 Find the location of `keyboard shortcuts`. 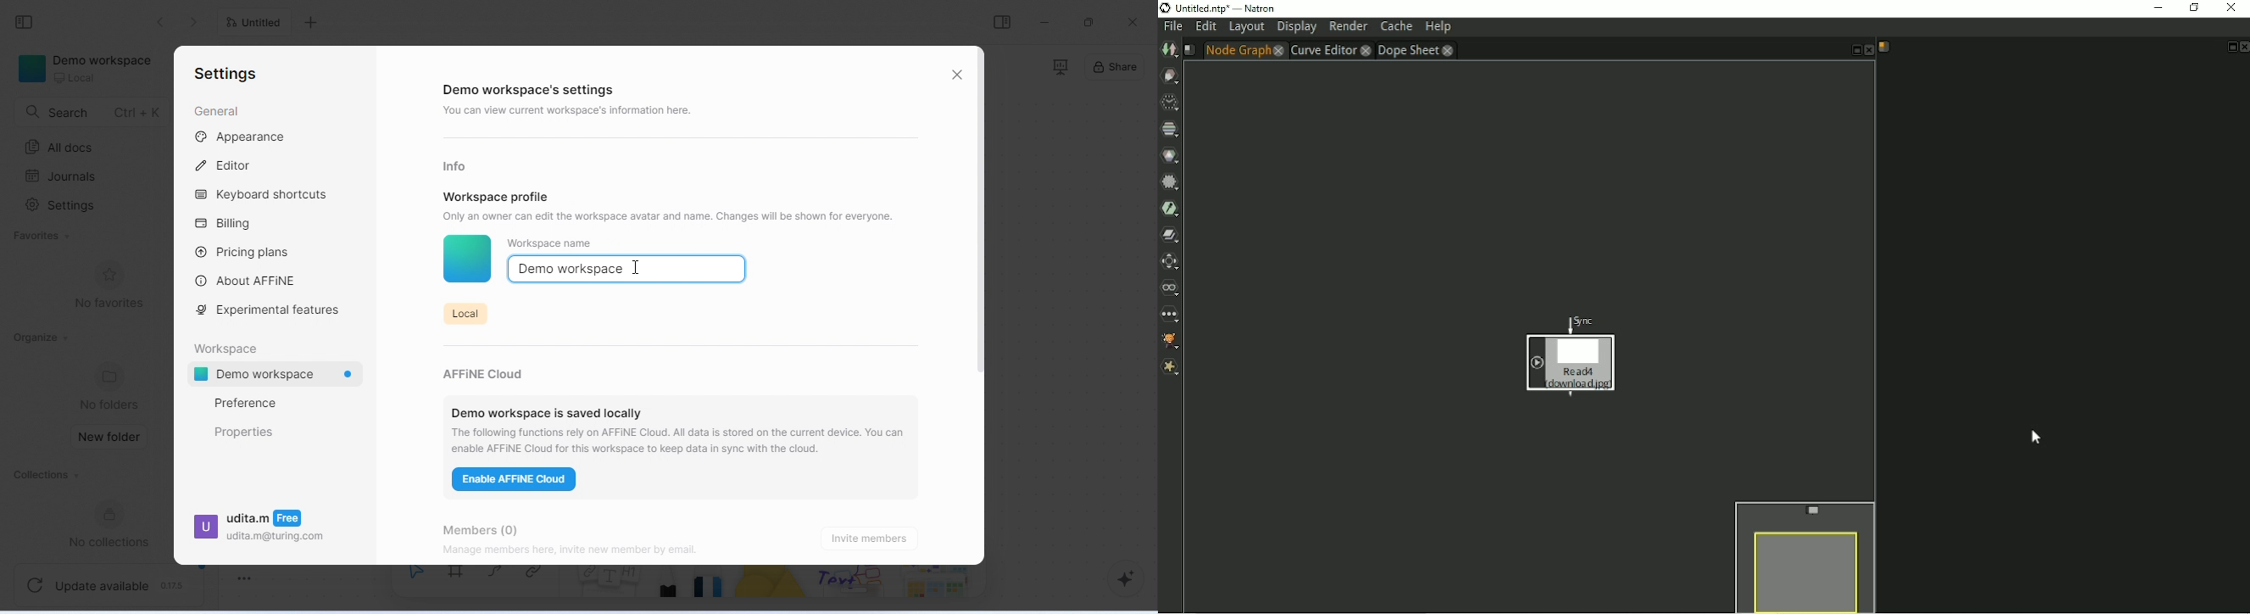

keyboard shortcuts is located at coordinates (265, 196).